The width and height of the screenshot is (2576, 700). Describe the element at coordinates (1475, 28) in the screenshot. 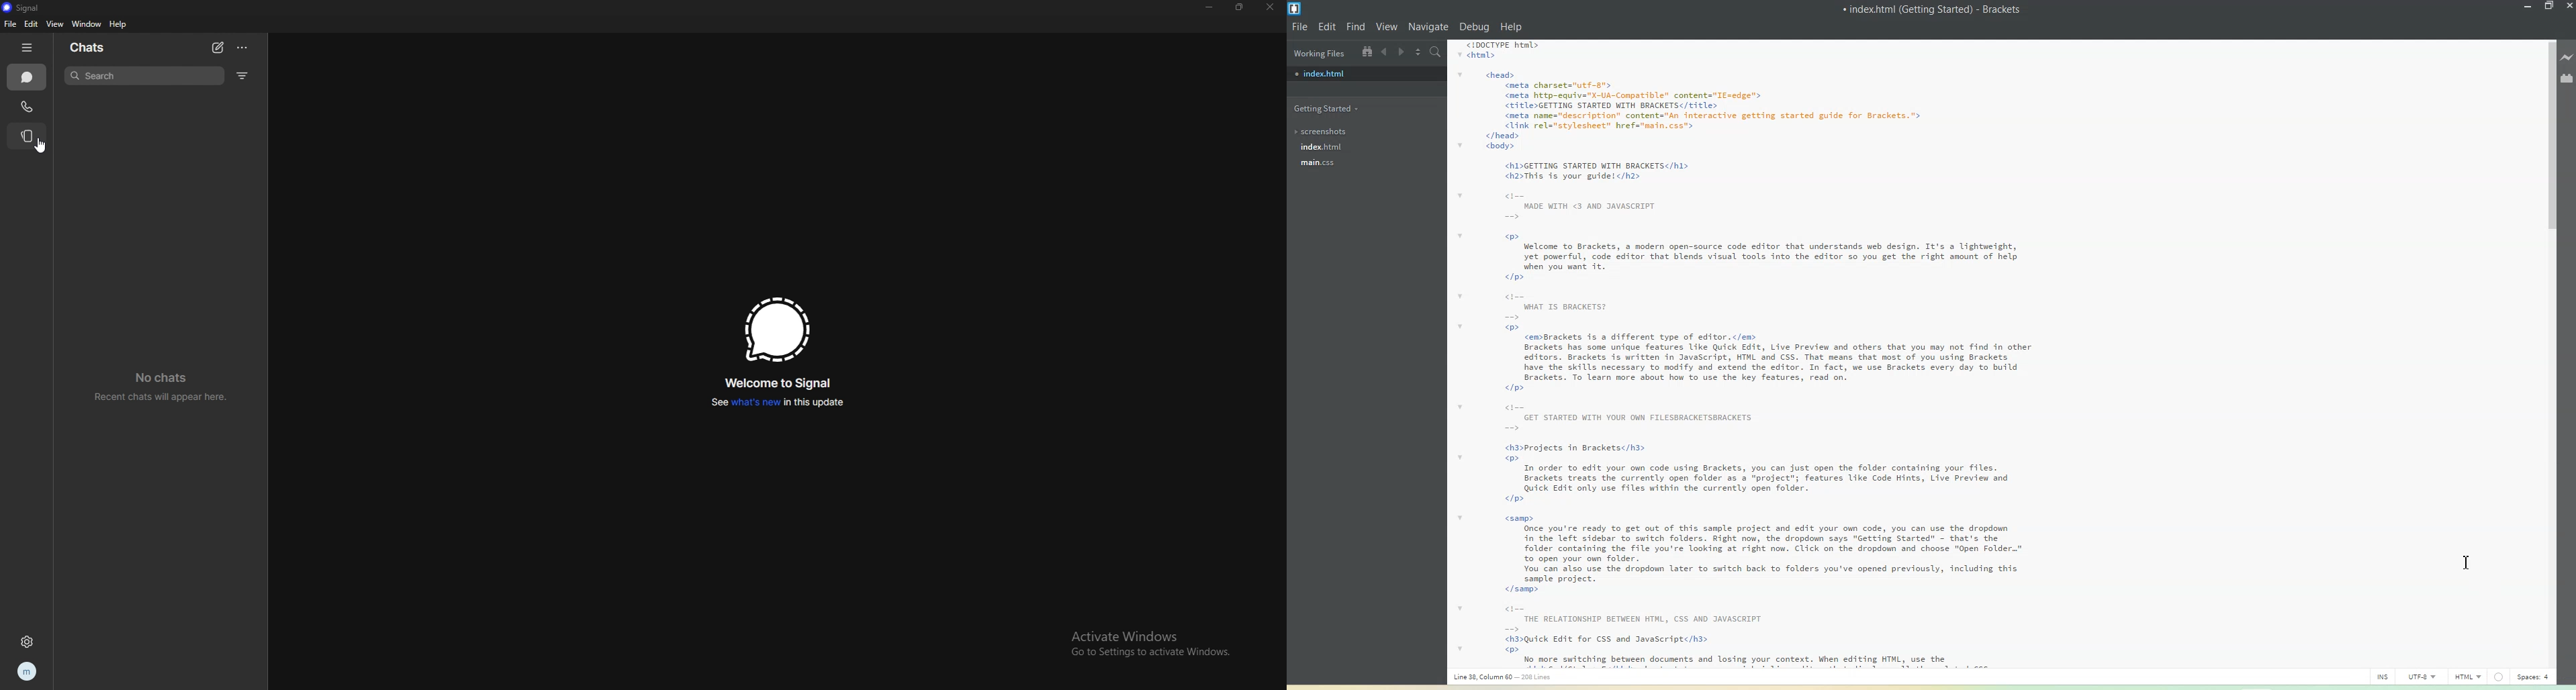

I see `Debug` at that location.